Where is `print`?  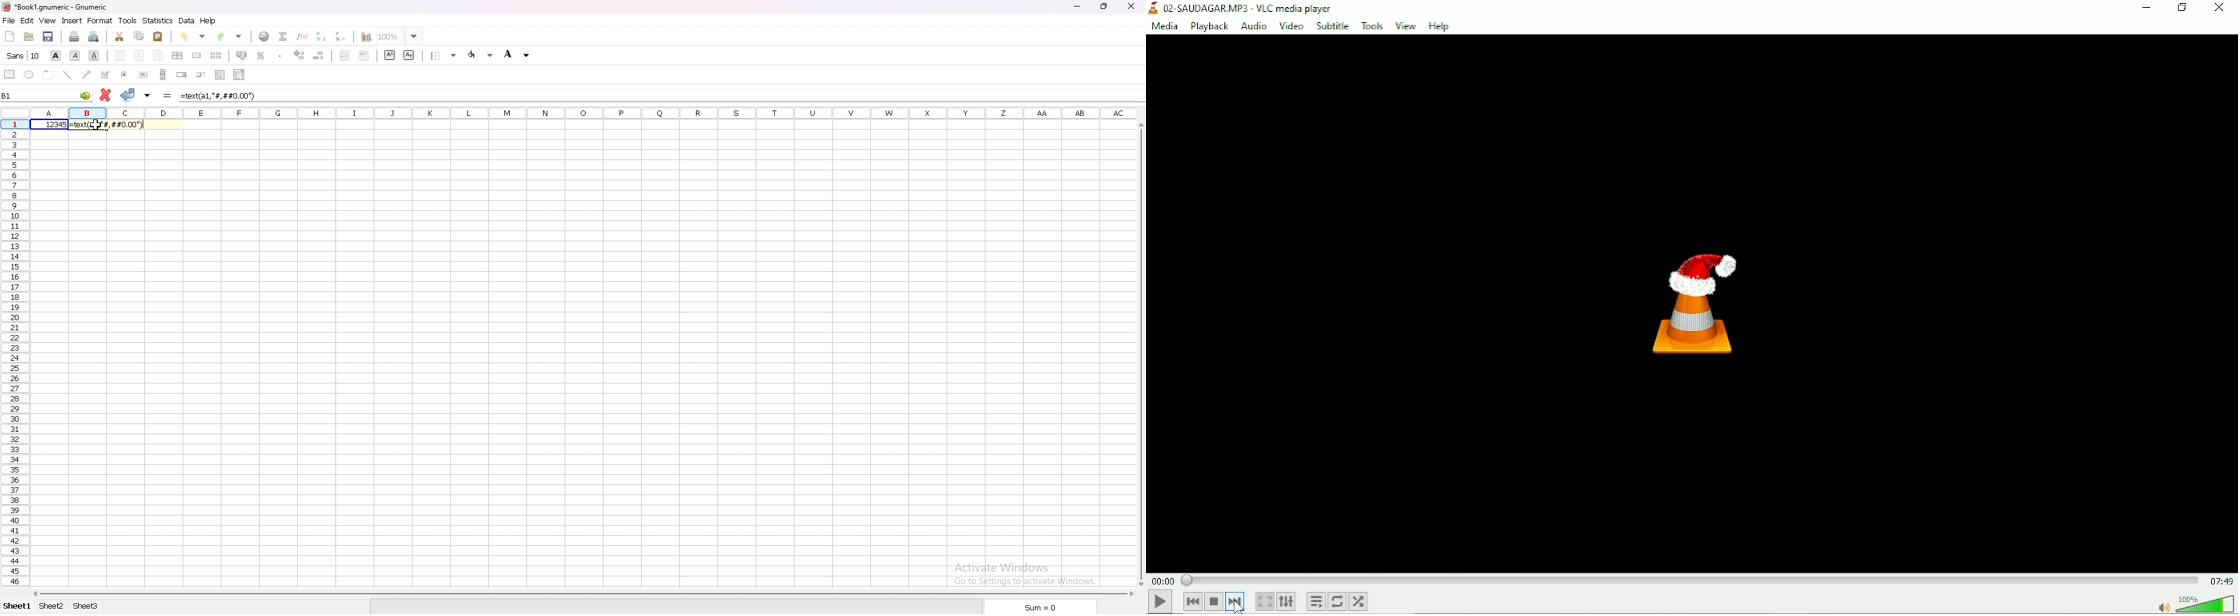
print is located at coordinates (75, 36).